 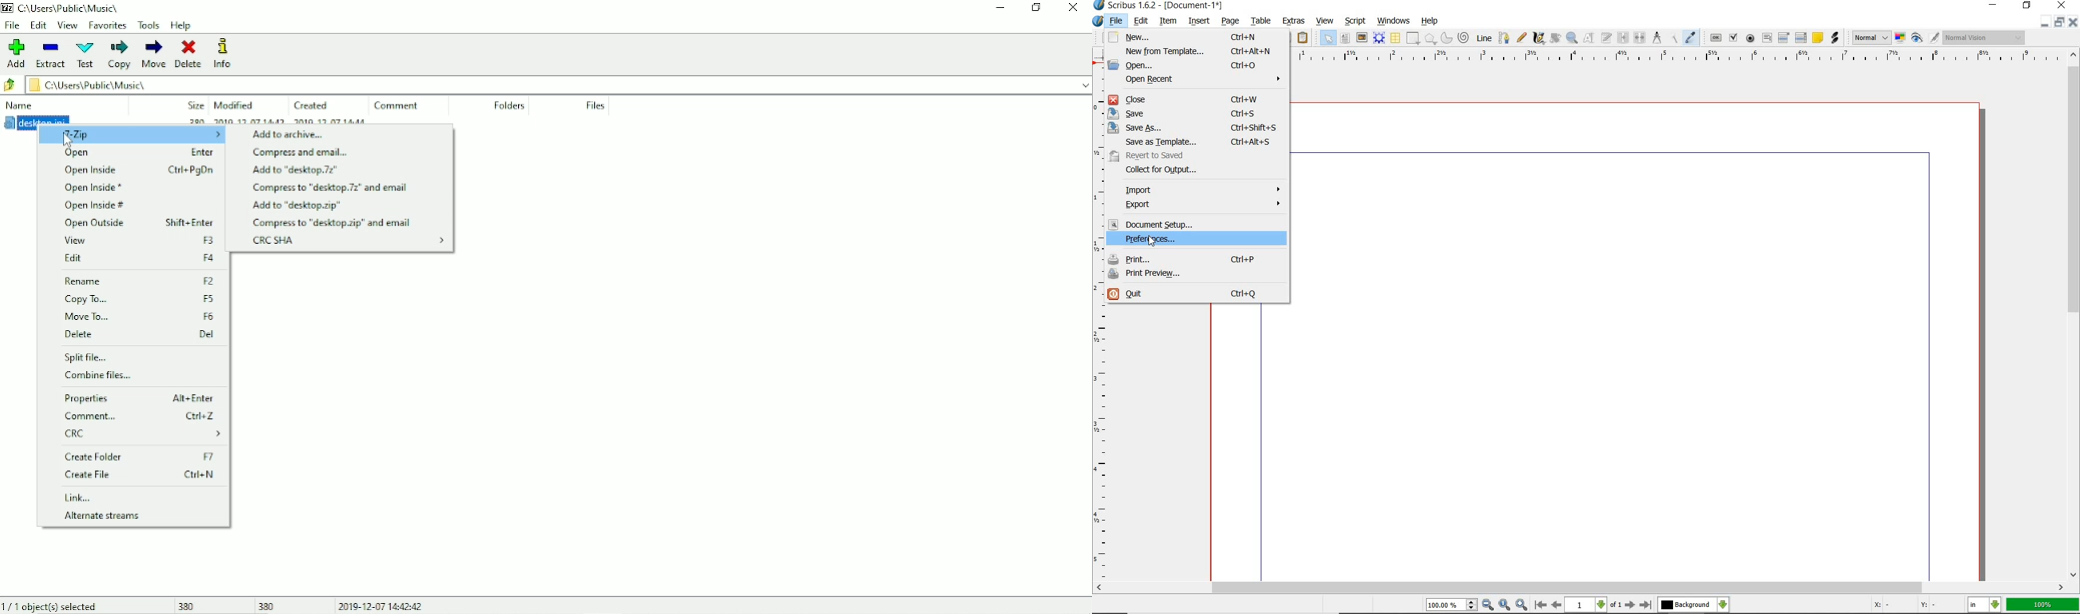 What do you see at coordinates (1196, 295) in the screenshot?
I see `quit` at bounding box center [1196, 295].